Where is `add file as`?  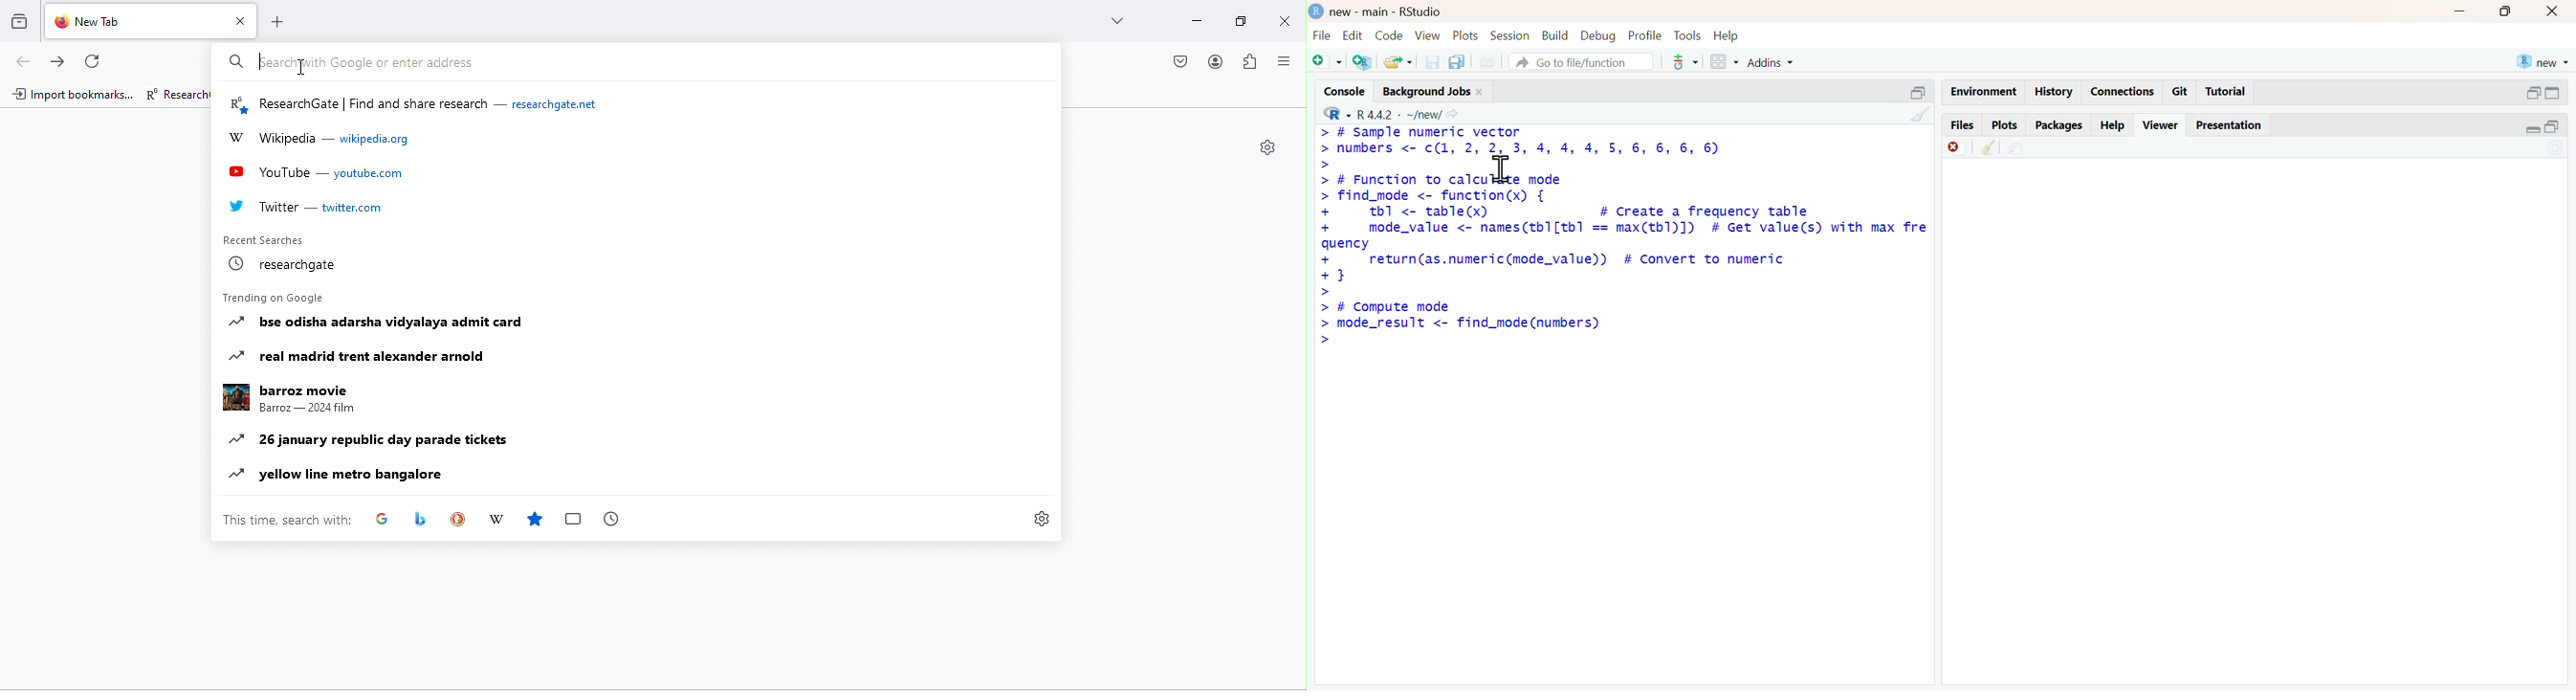
add file as is located at coordinates (1329, 62).